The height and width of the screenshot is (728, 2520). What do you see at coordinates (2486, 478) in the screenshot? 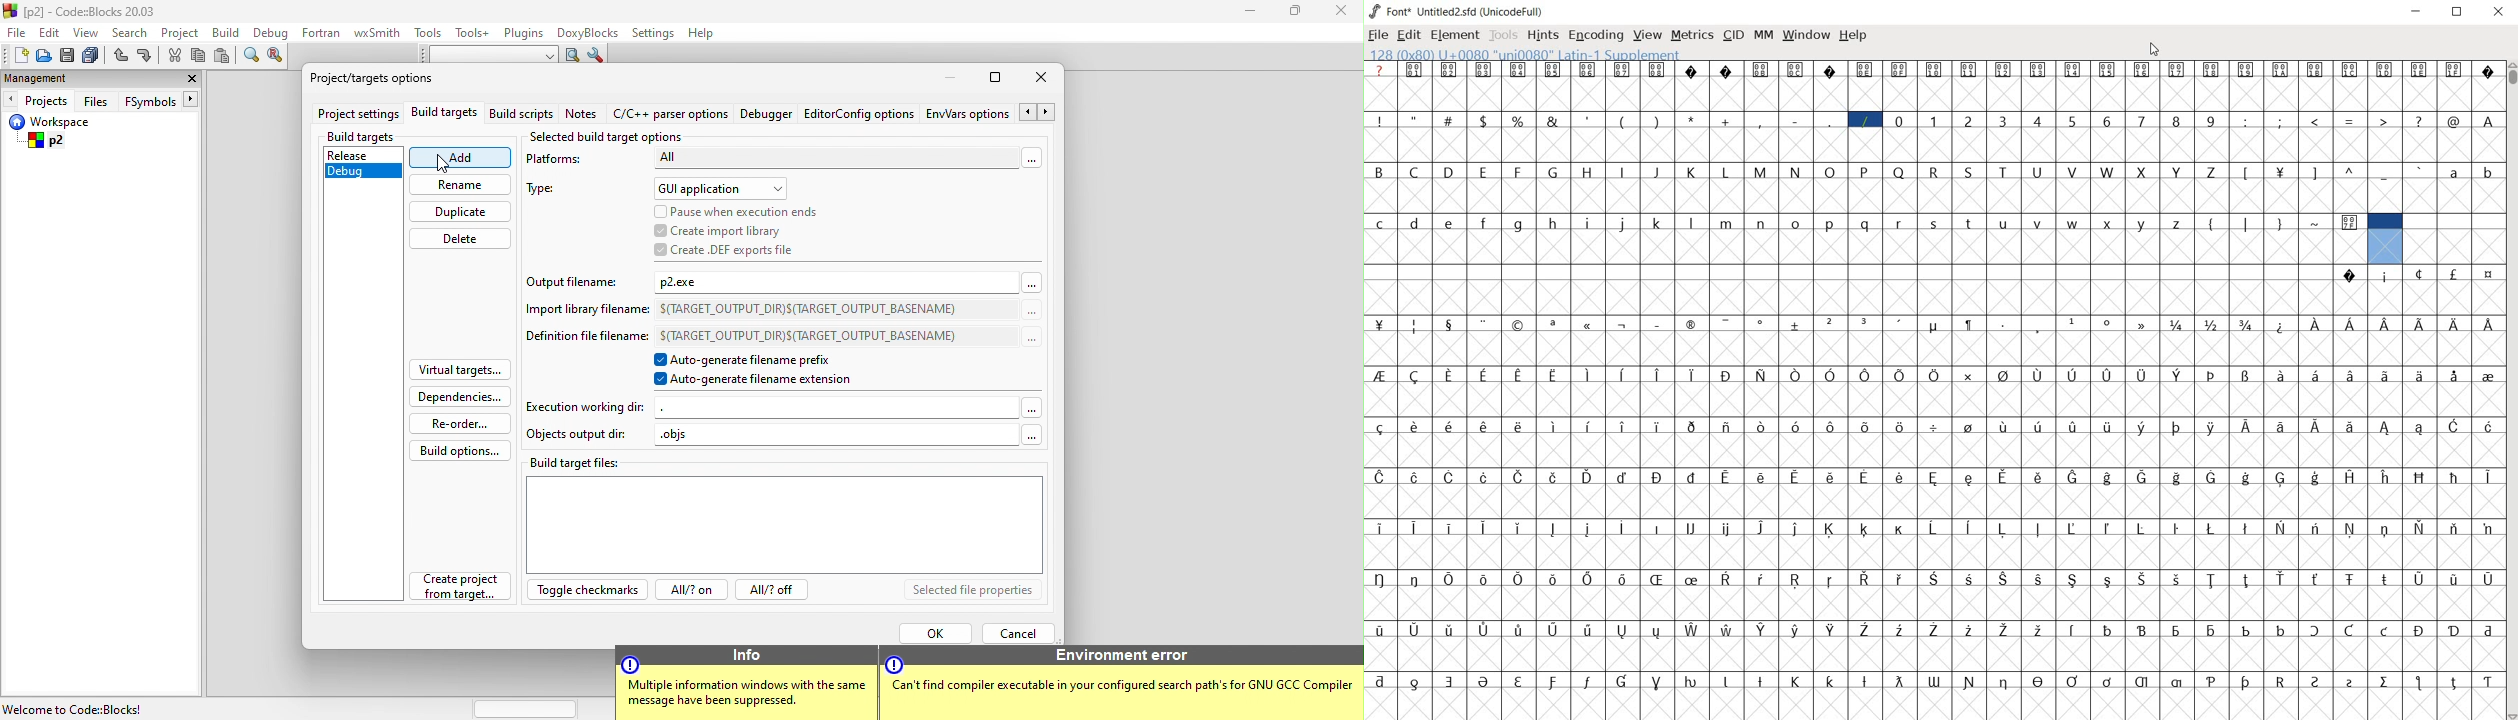
I see `Symbol` at bounding box center [2486, 478].